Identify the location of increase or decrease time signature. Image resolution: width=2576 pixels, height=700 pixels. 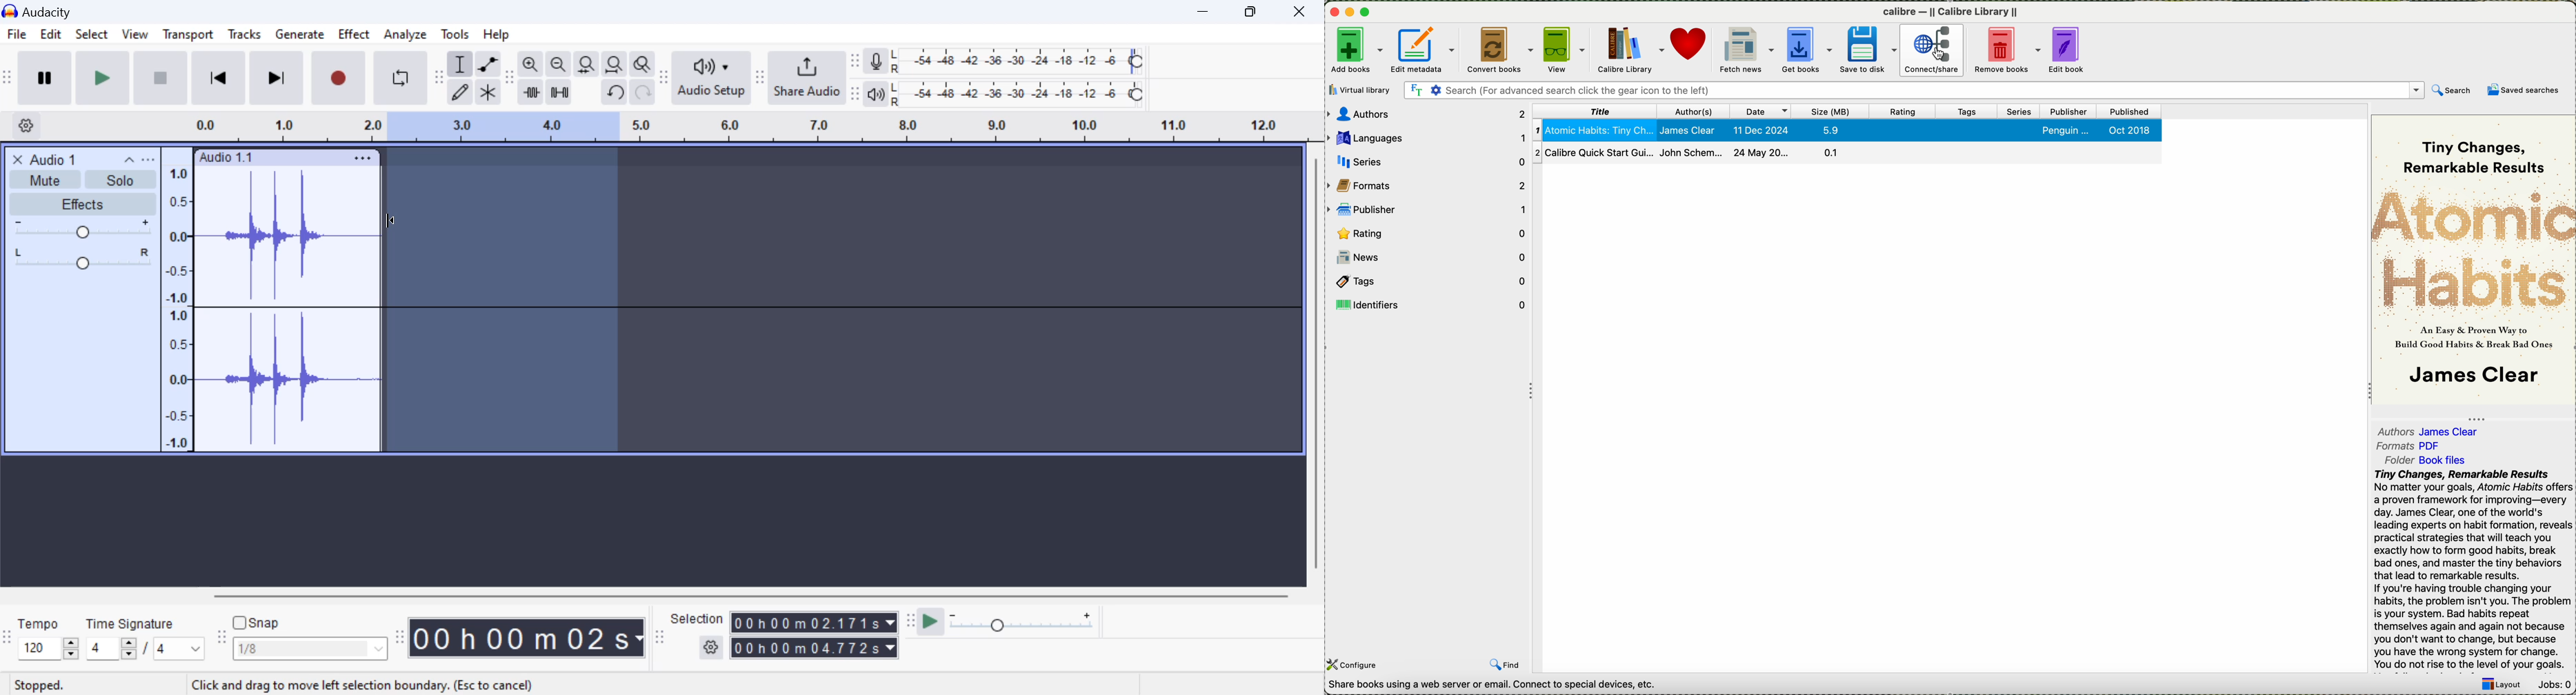
(111, 649).